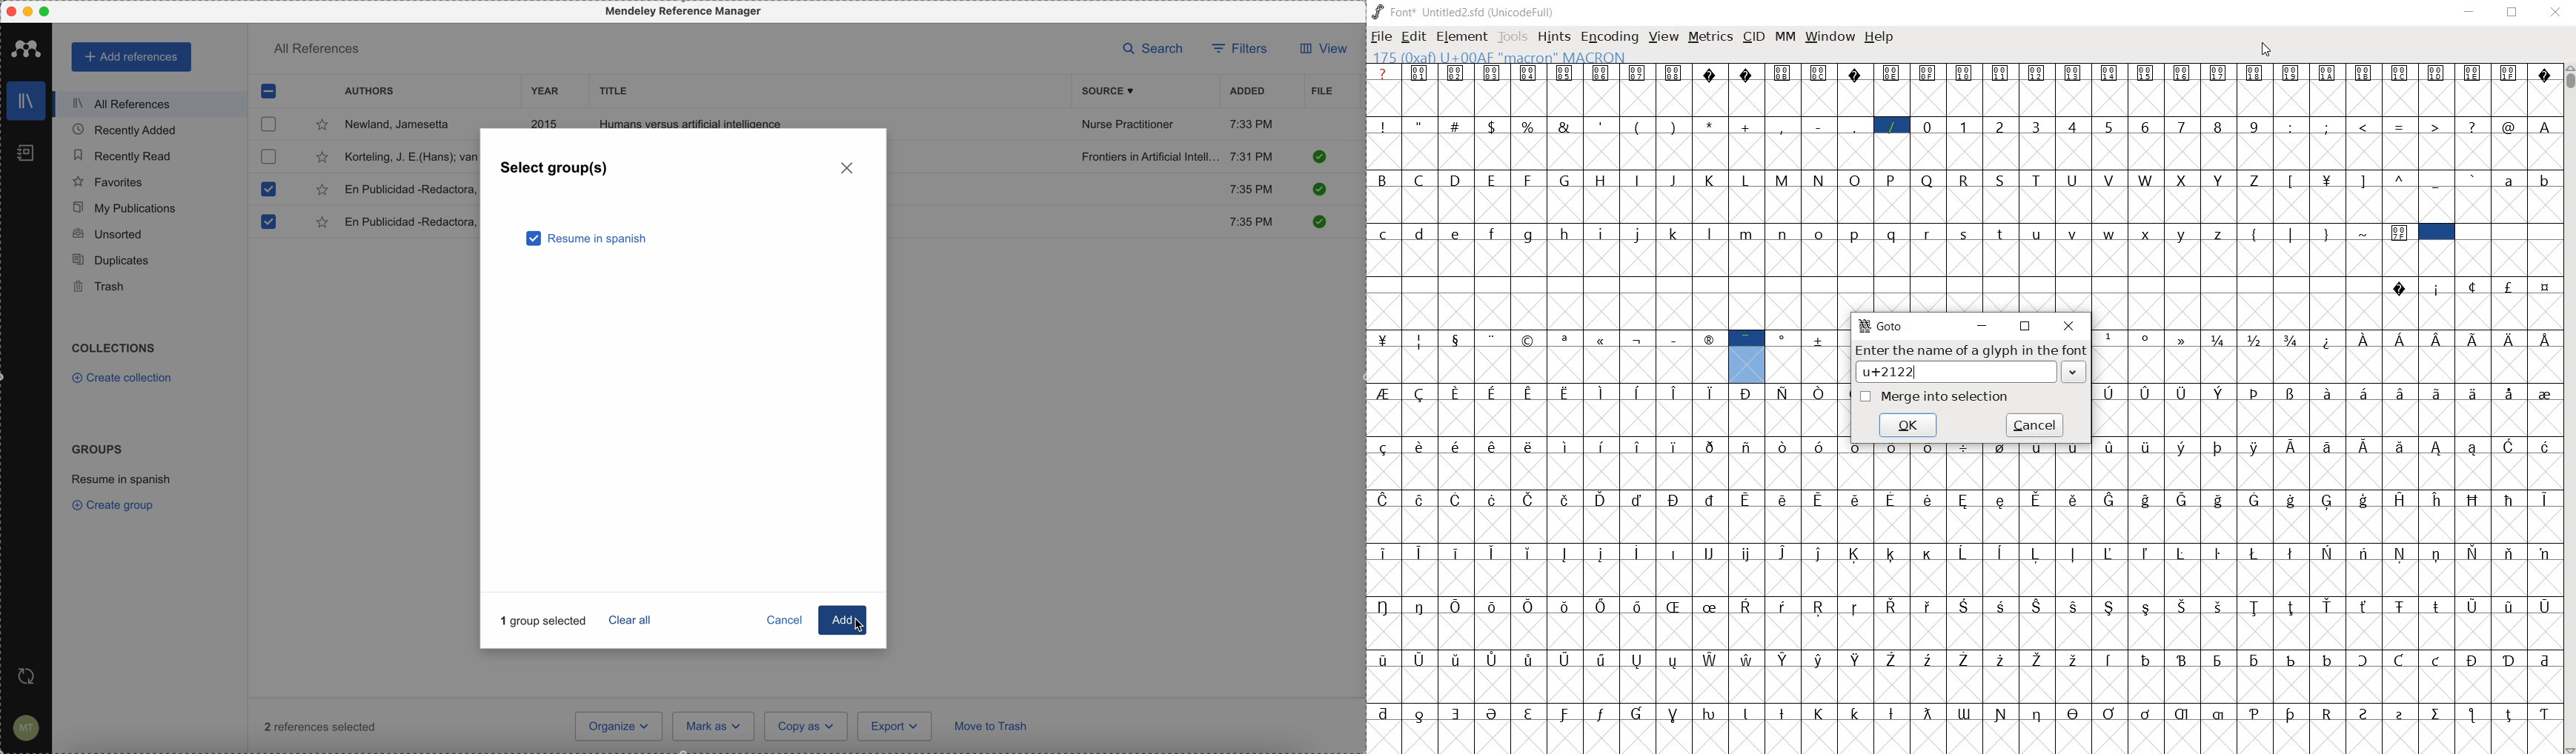 Image resolution: width=2576 pixels, height=756 pixels. I want to click on special characters, so click(2415, 194).